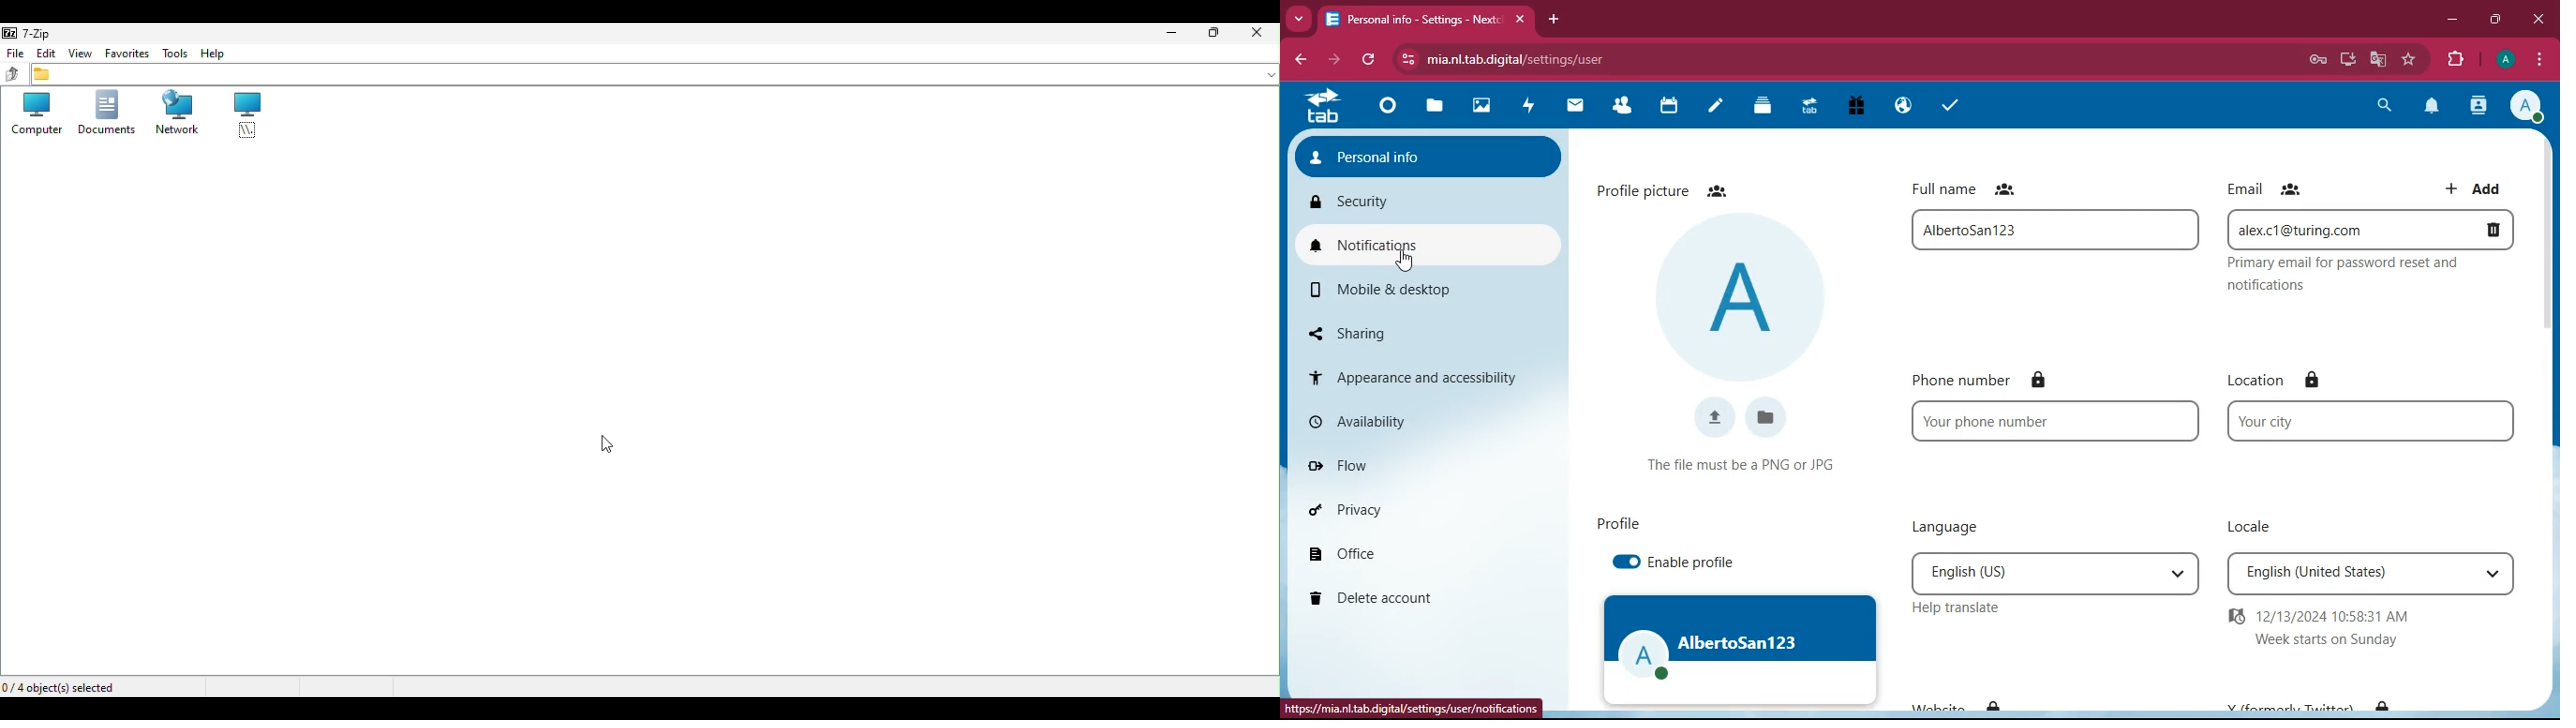 This screenshot has width=2576, height=728. Describe the element at coordinates (1715, 416) in the screenshot. I see `upload` at that location.